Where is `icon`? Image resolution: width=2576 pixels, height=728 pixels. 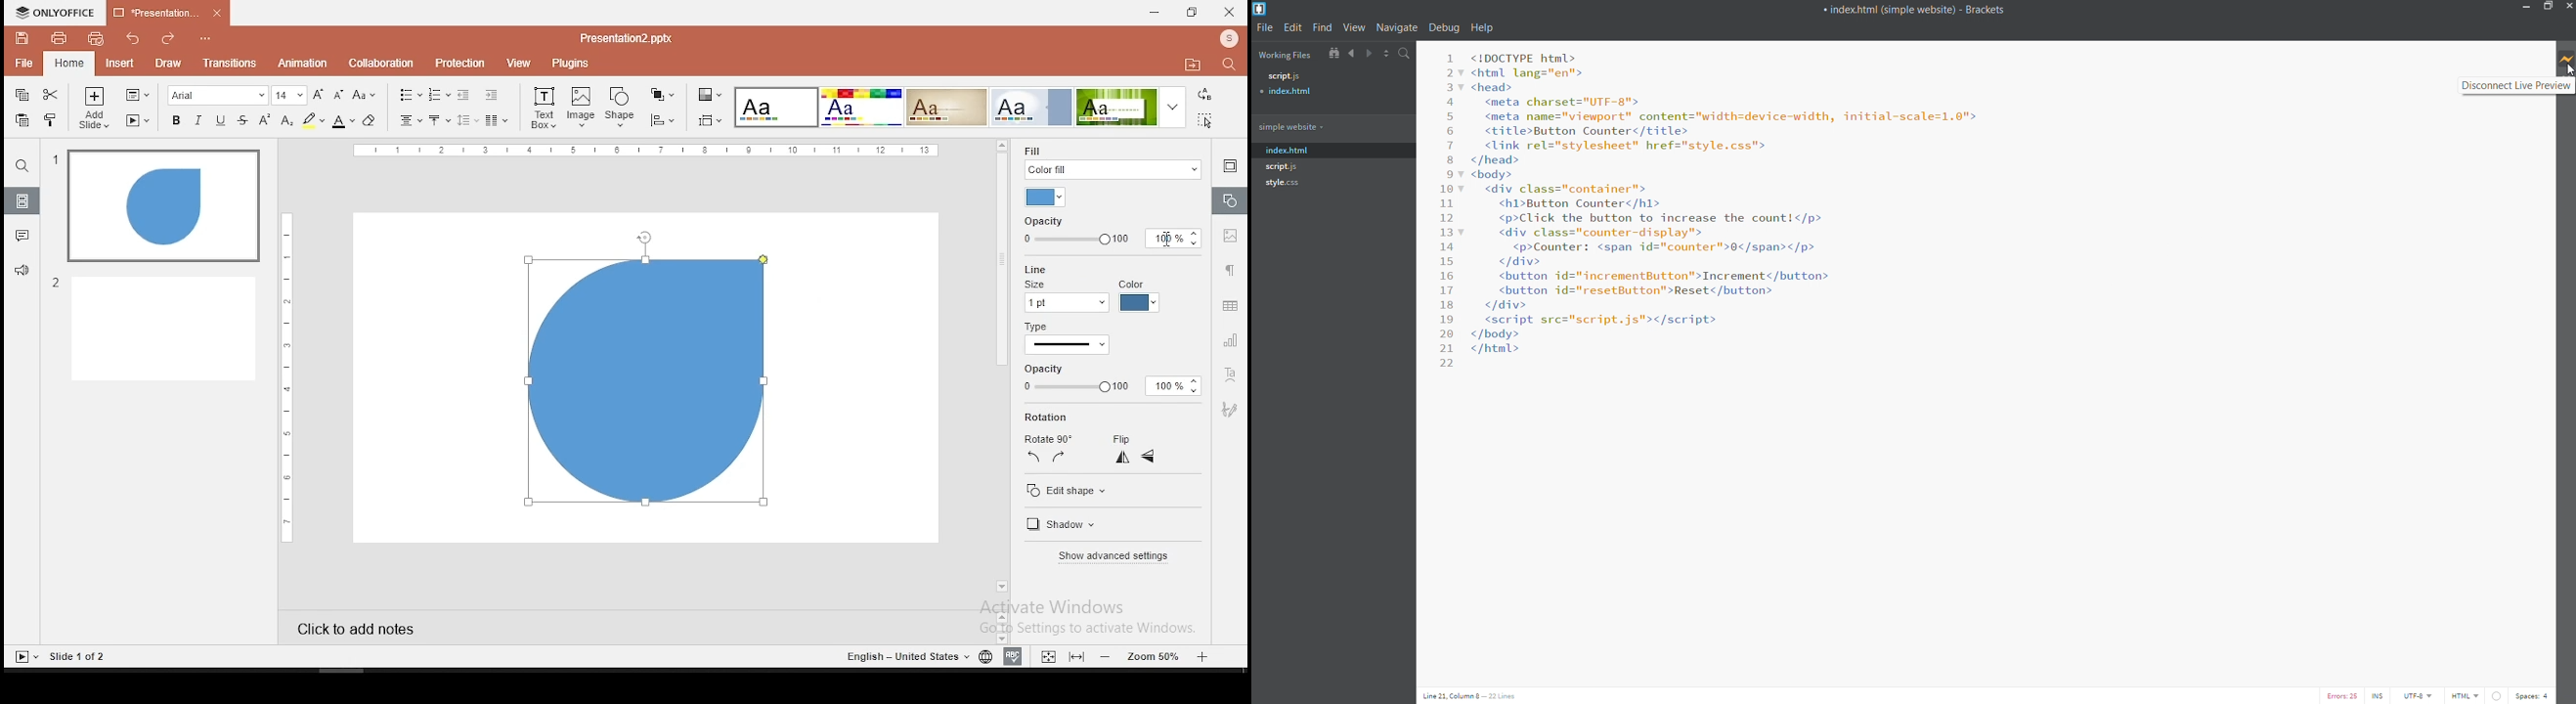 icon is located at coordinates (59, 12).